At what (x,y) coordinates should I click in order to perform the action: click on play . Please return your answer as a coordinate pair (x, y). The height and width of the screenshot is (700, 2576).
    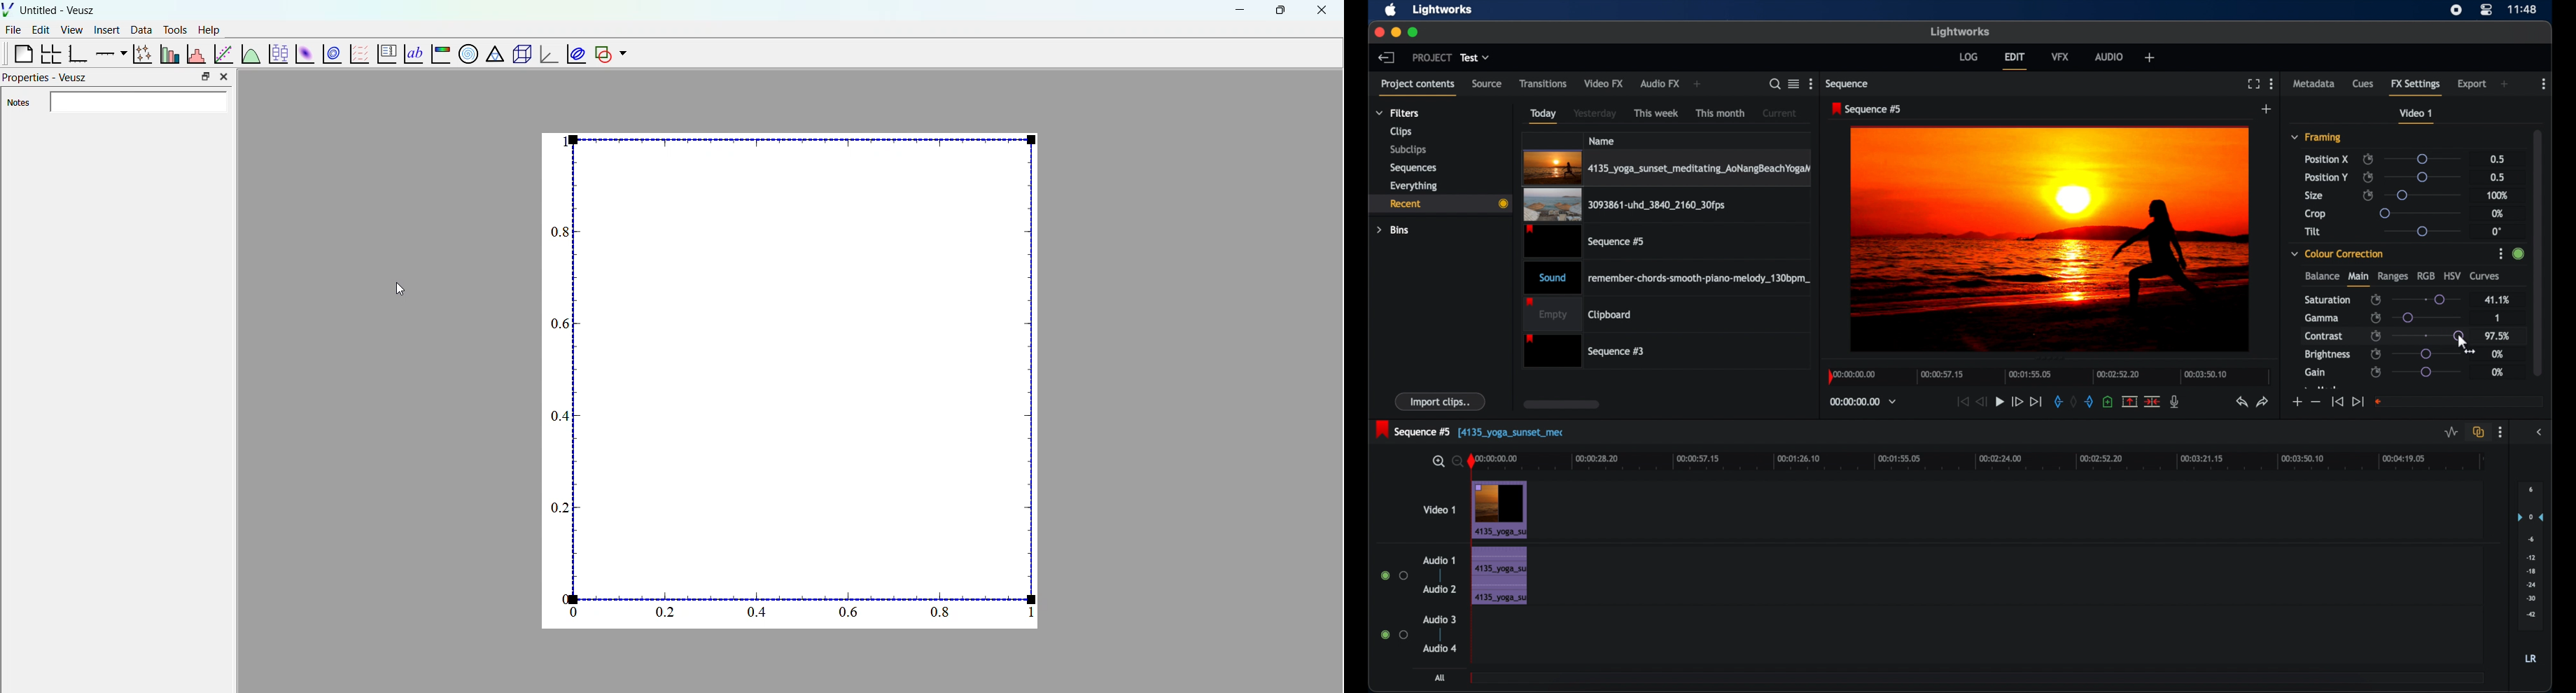
    Looking at the image, I should click on (2000, 402).